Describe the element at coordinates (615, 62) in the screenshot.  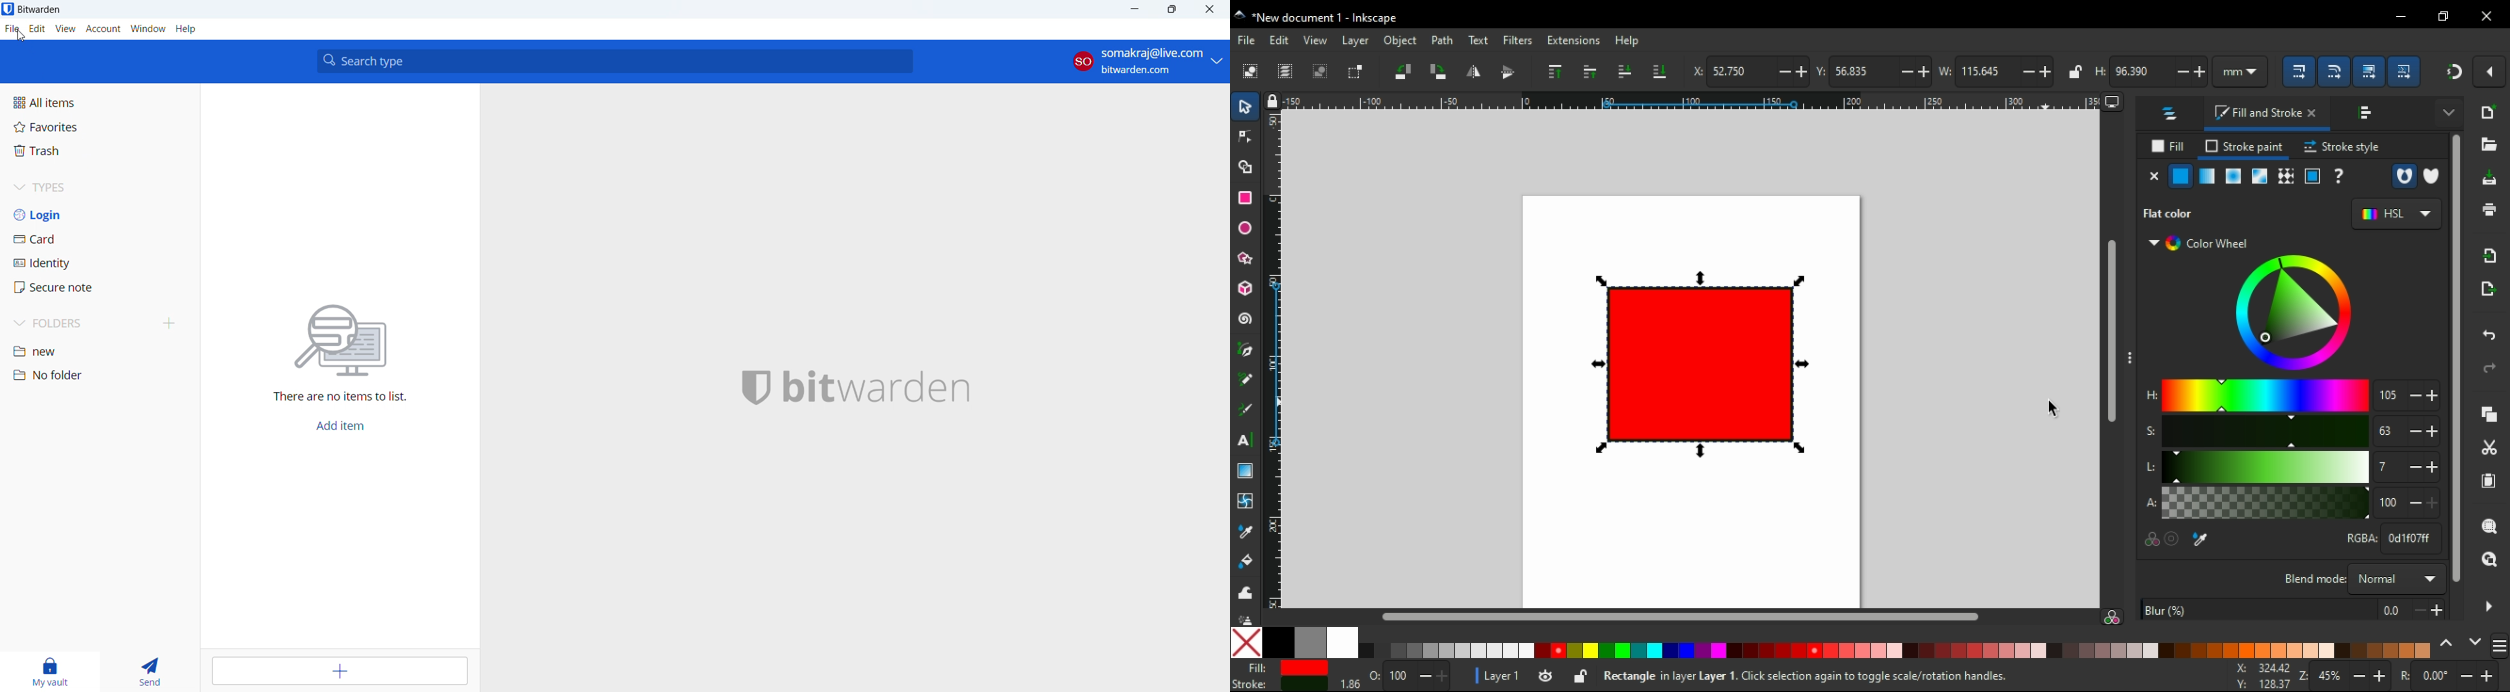
I see `search type` at that location.